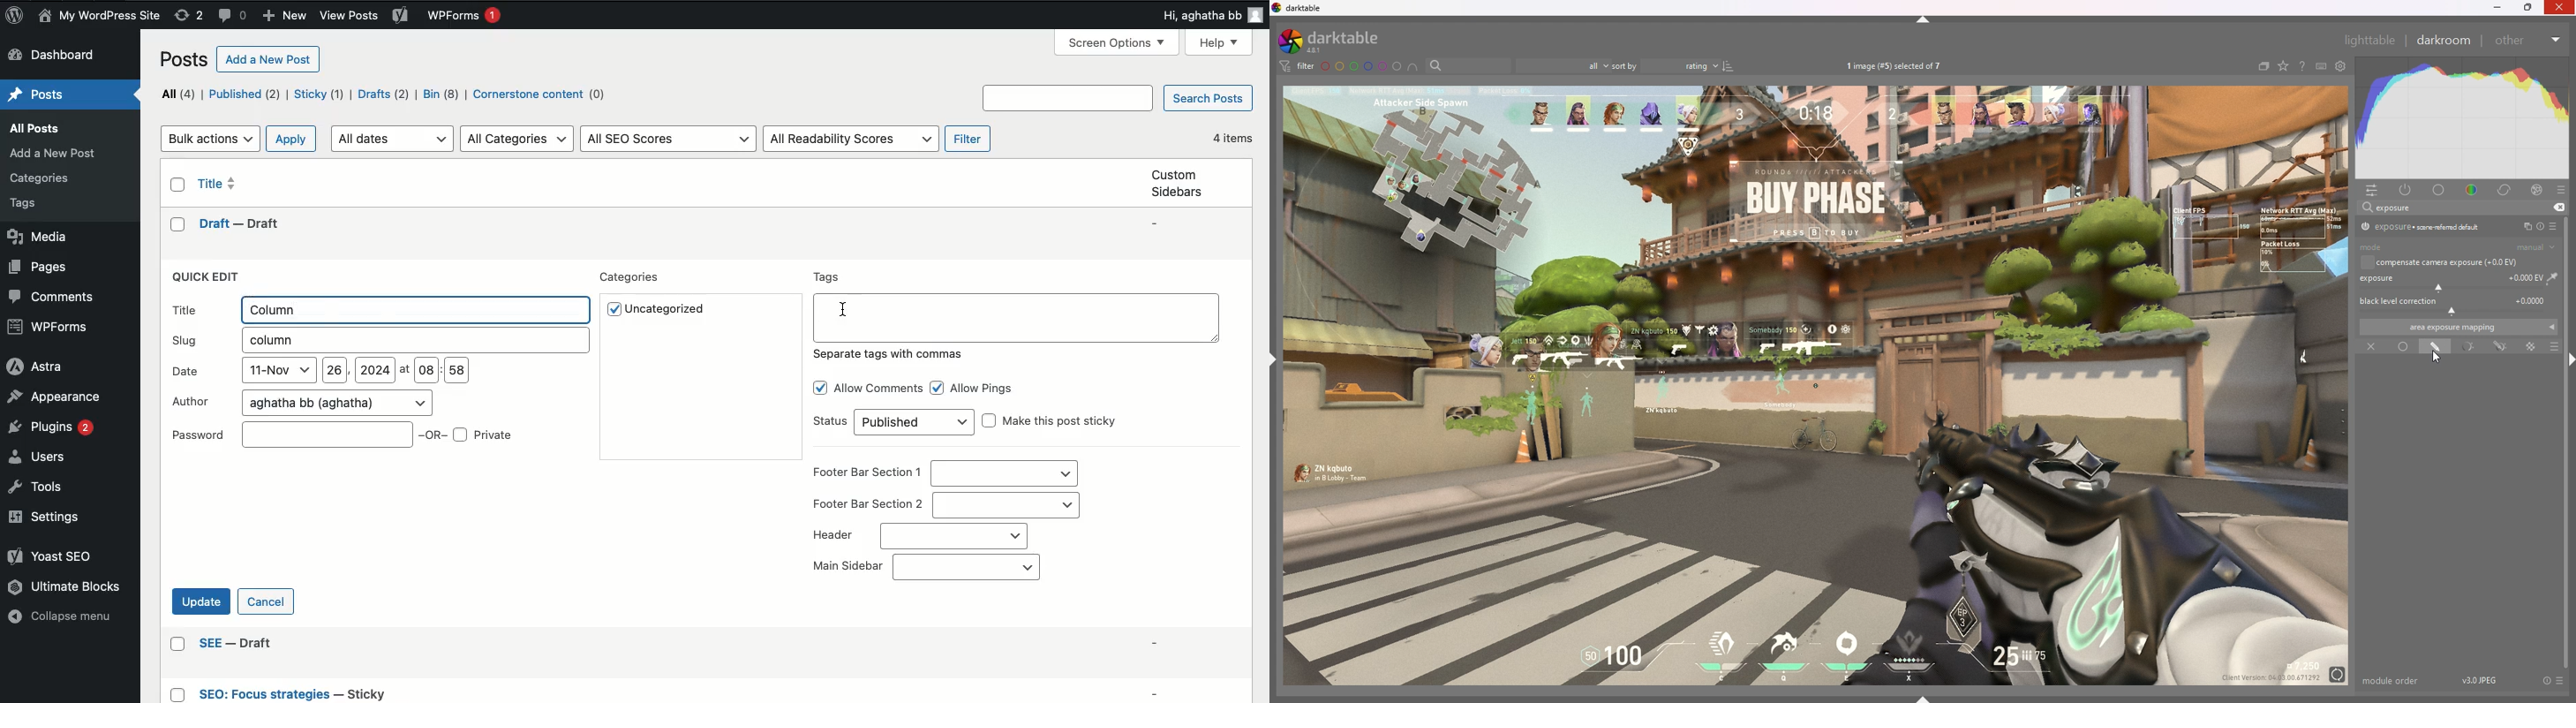  Describe the element at coordinates (63, 590) in the screenshot. I see `Ultimate blocks` at that location.